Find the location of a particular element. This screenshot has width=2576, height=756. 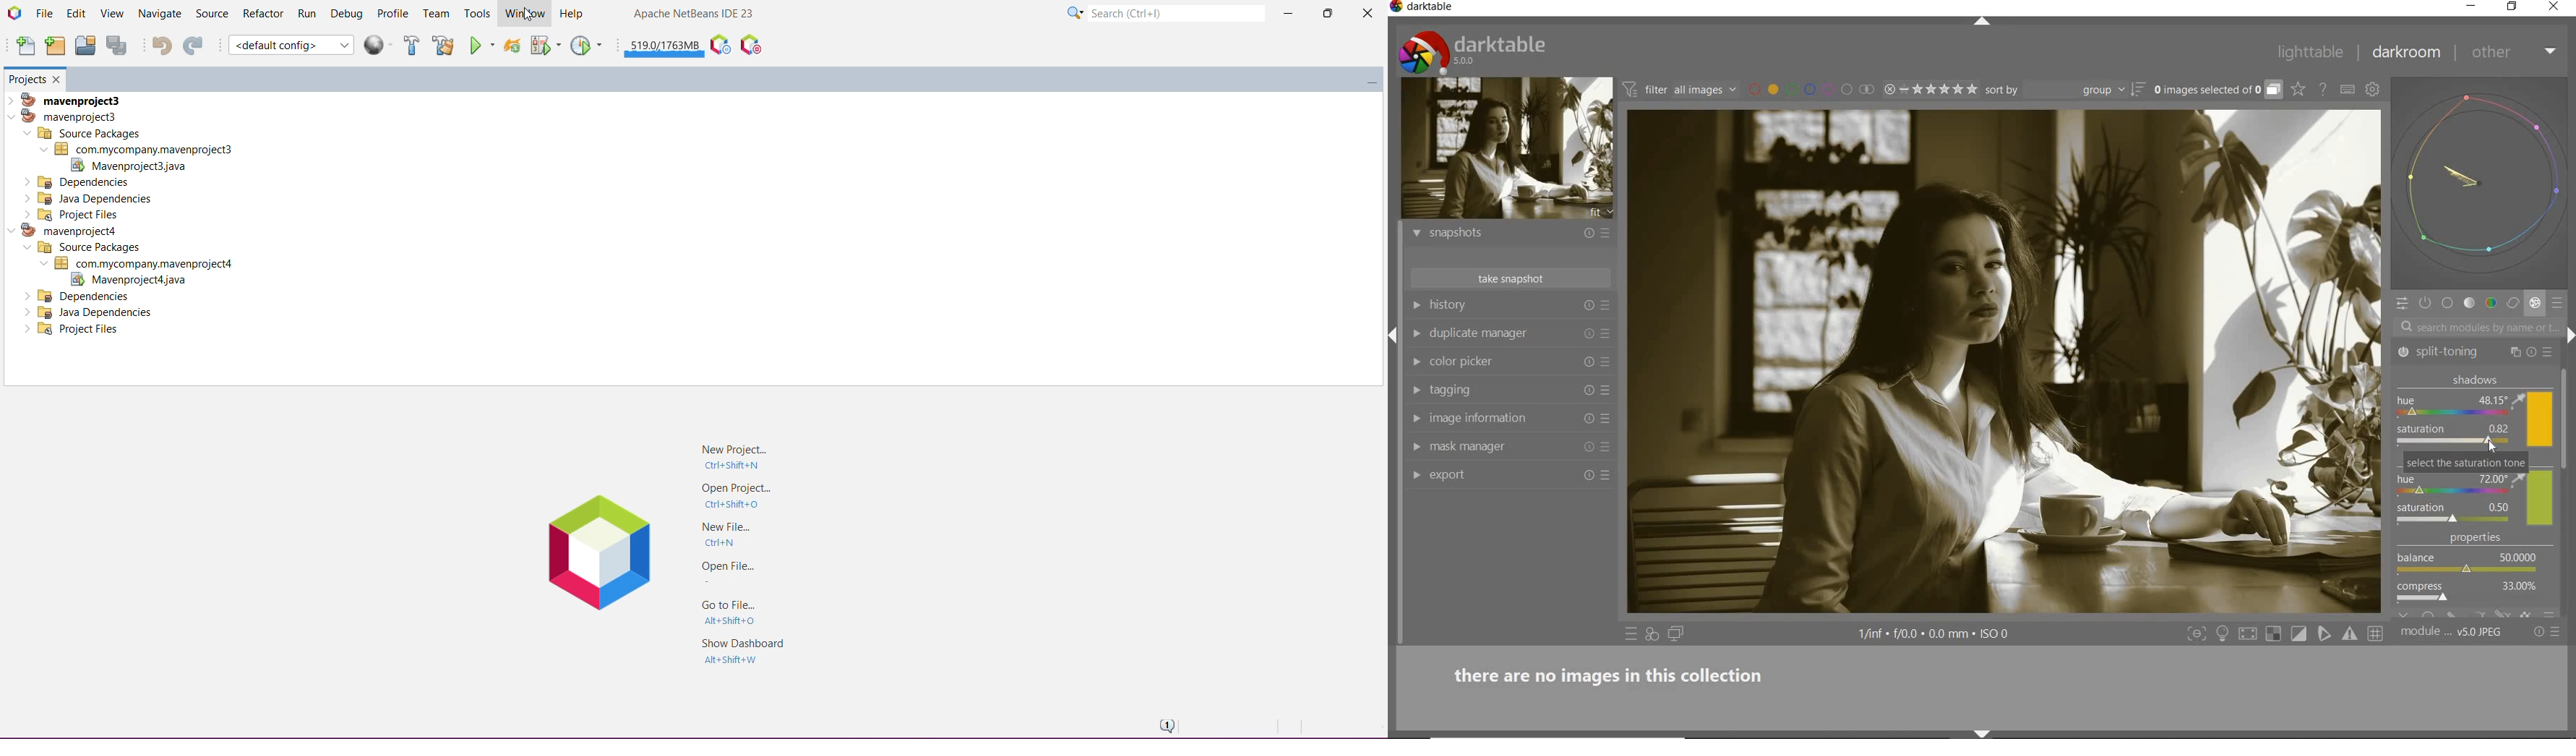

sort is located at coordinates (2064, 90).